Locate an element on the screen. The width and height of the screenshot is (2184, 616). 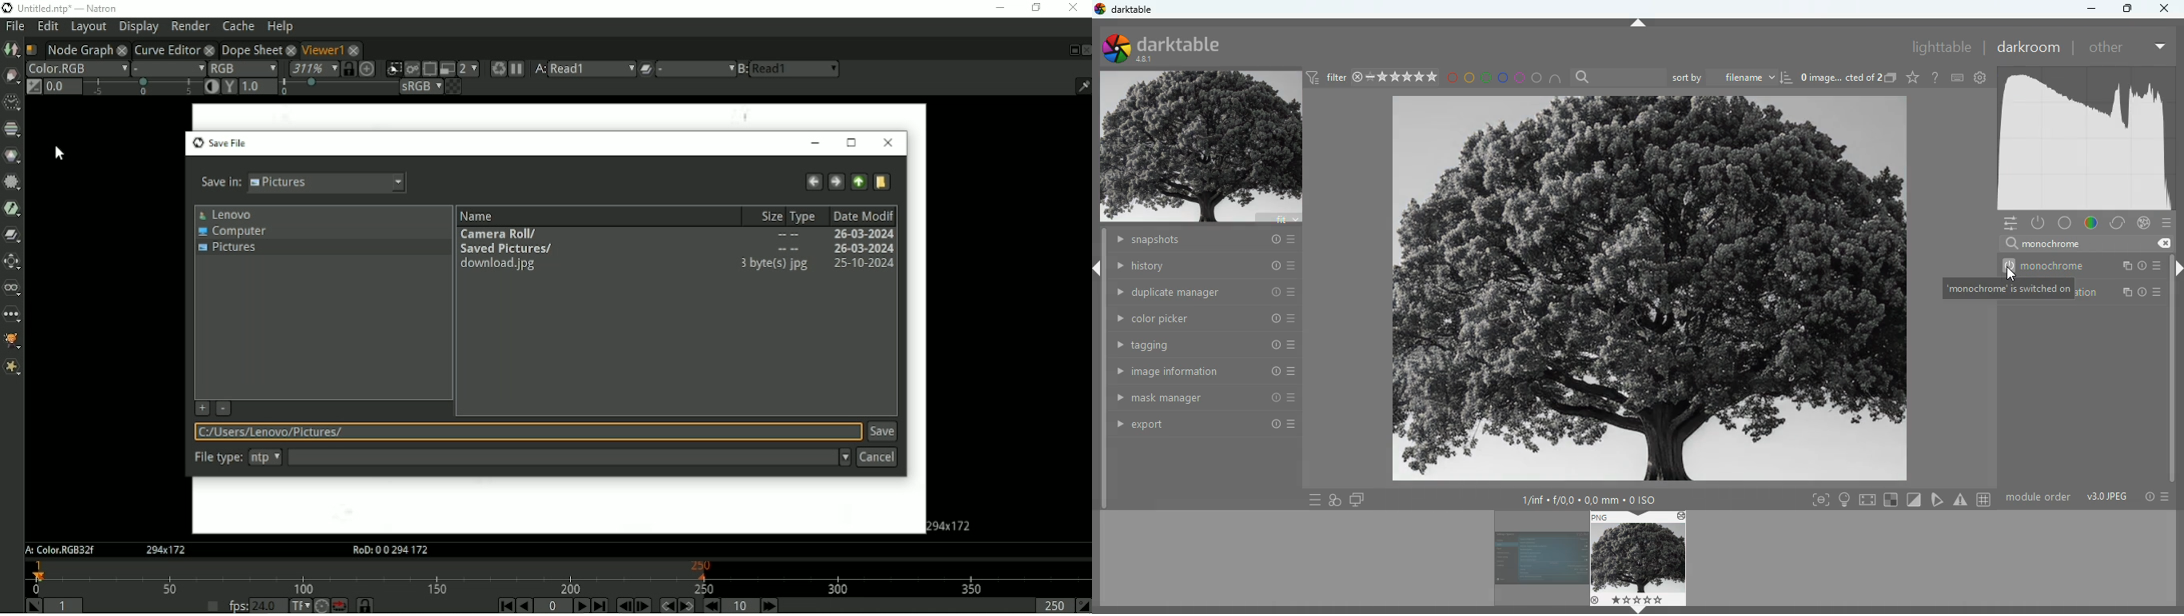
minimize is located at coordinates (2089, 8).